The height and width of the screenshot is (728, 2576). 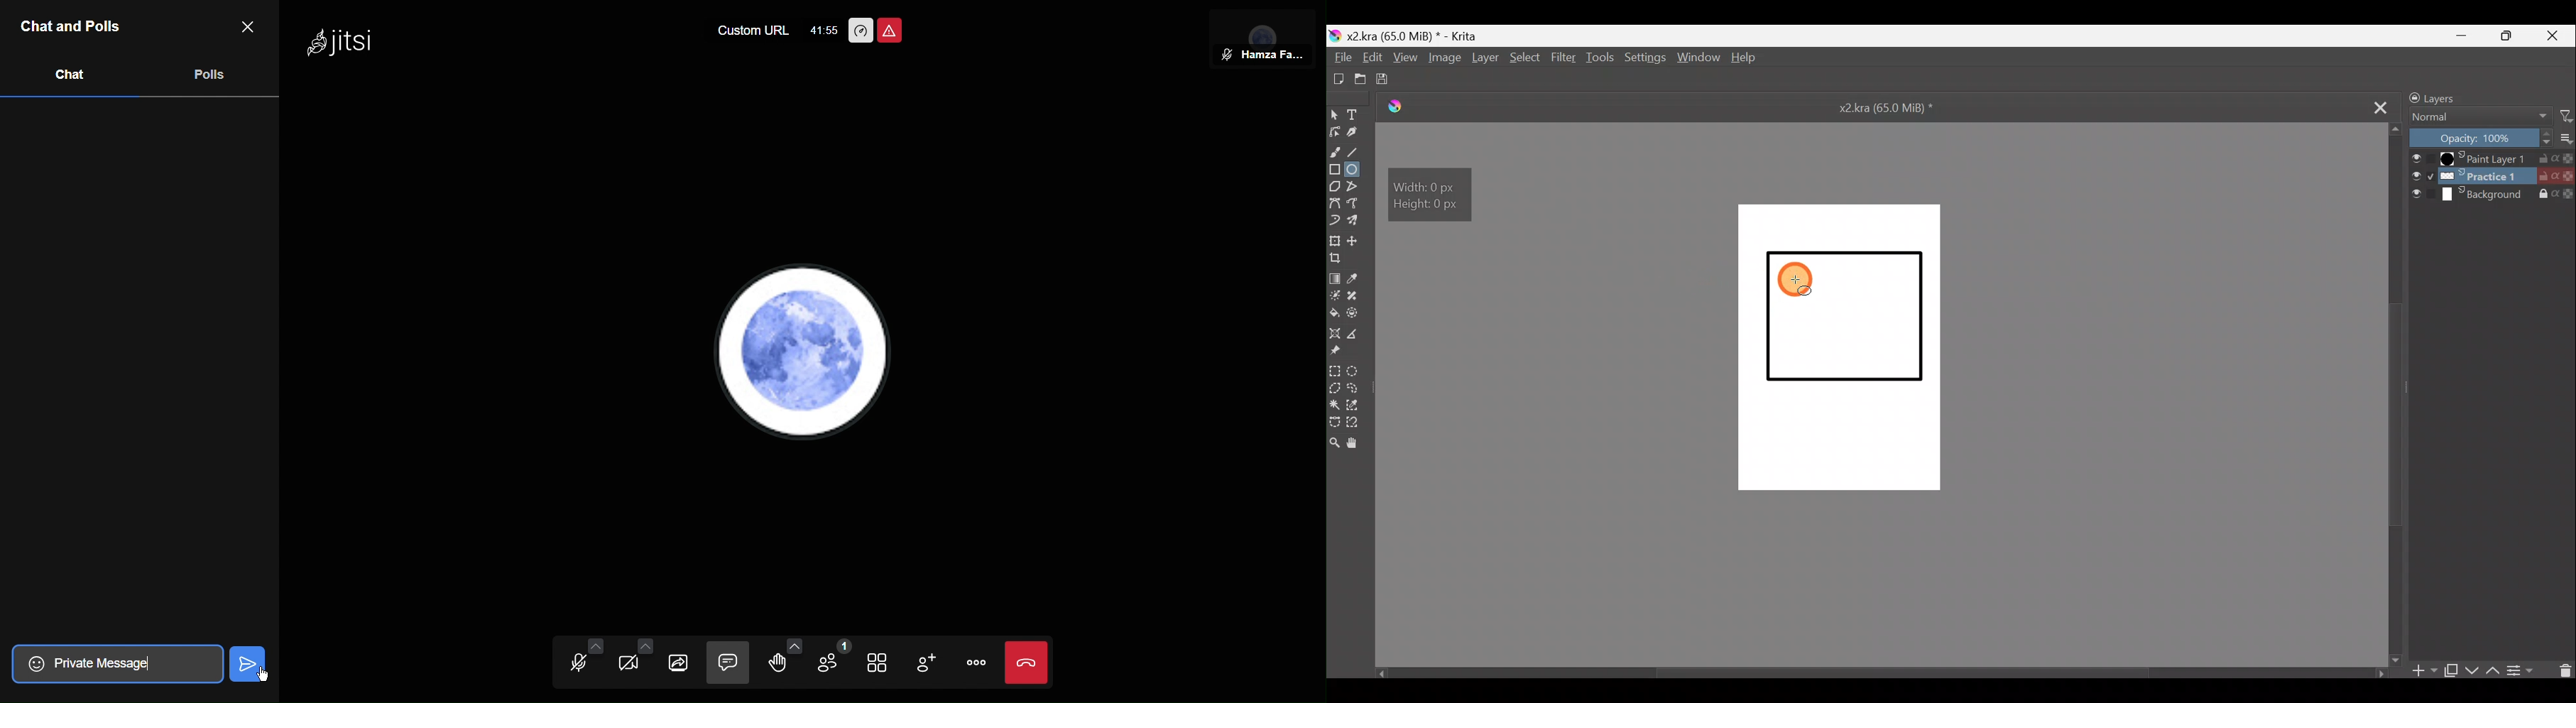 I want to click on Delete layer, so click(x=2562, y=671).